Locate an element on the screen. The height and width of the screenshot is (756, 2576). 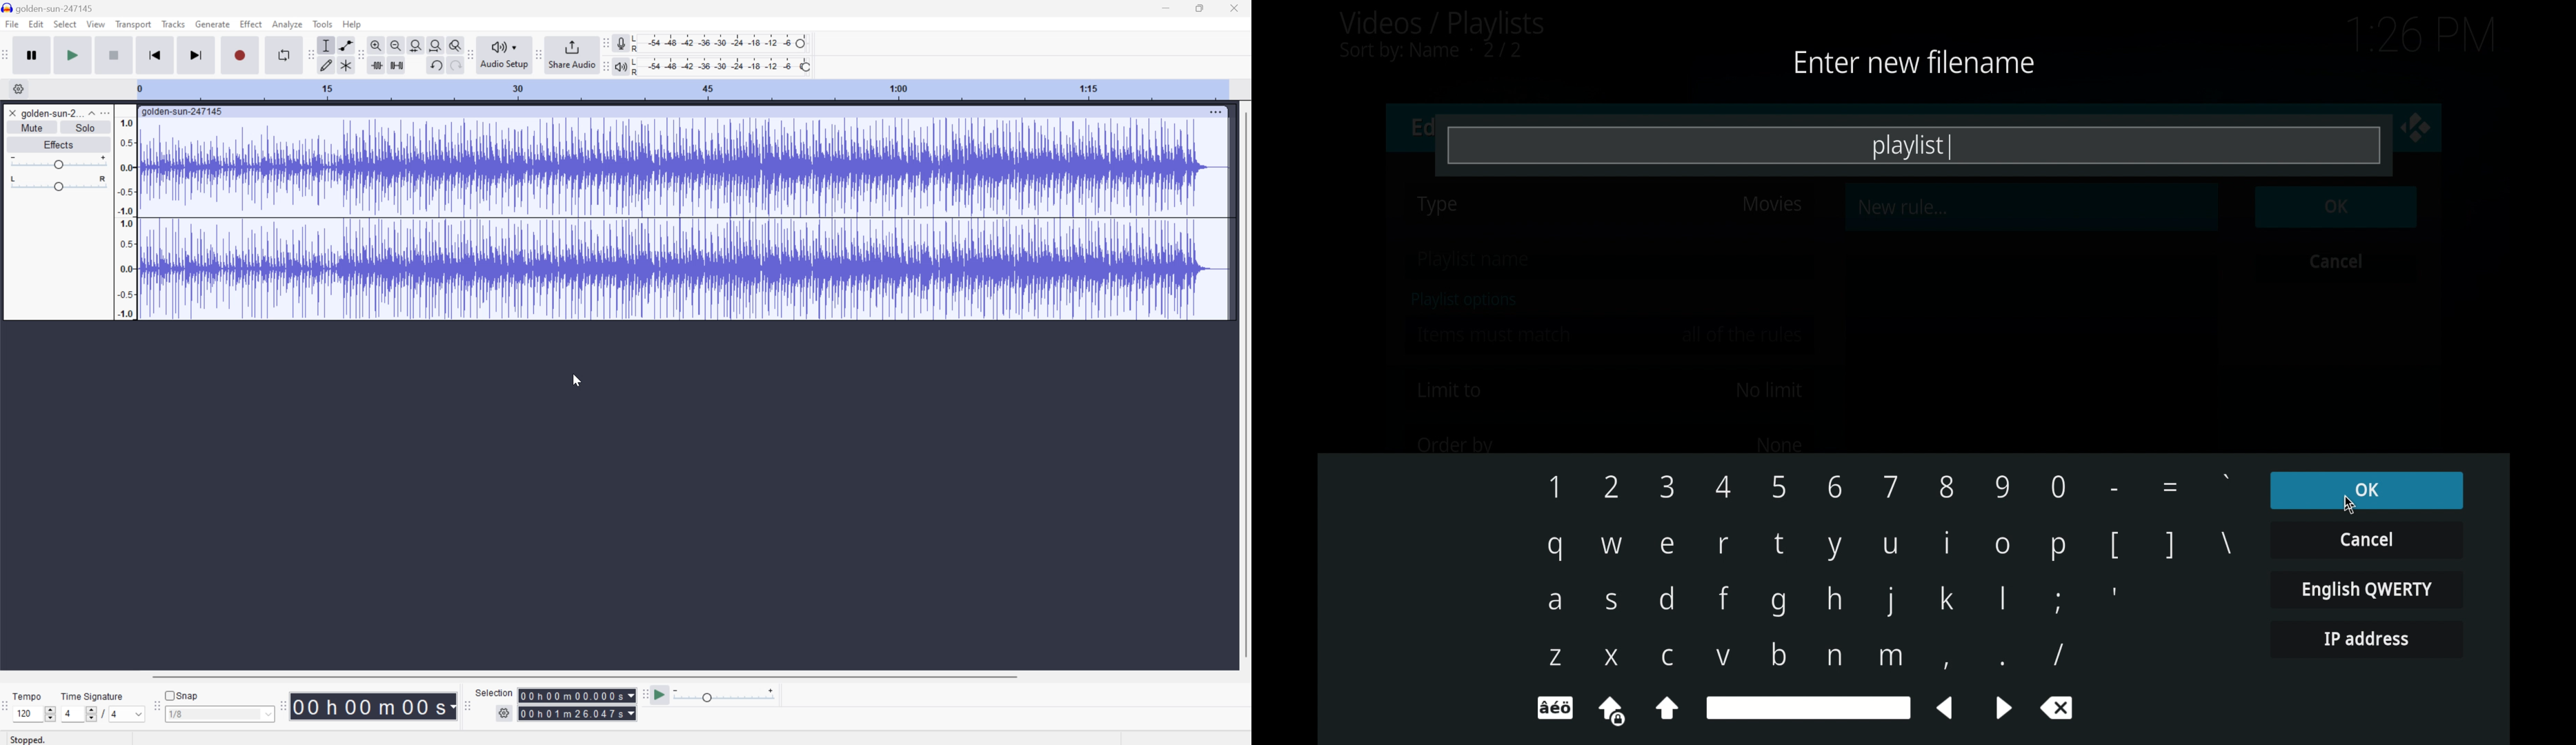
Stop is located at coordinates (114, 55).